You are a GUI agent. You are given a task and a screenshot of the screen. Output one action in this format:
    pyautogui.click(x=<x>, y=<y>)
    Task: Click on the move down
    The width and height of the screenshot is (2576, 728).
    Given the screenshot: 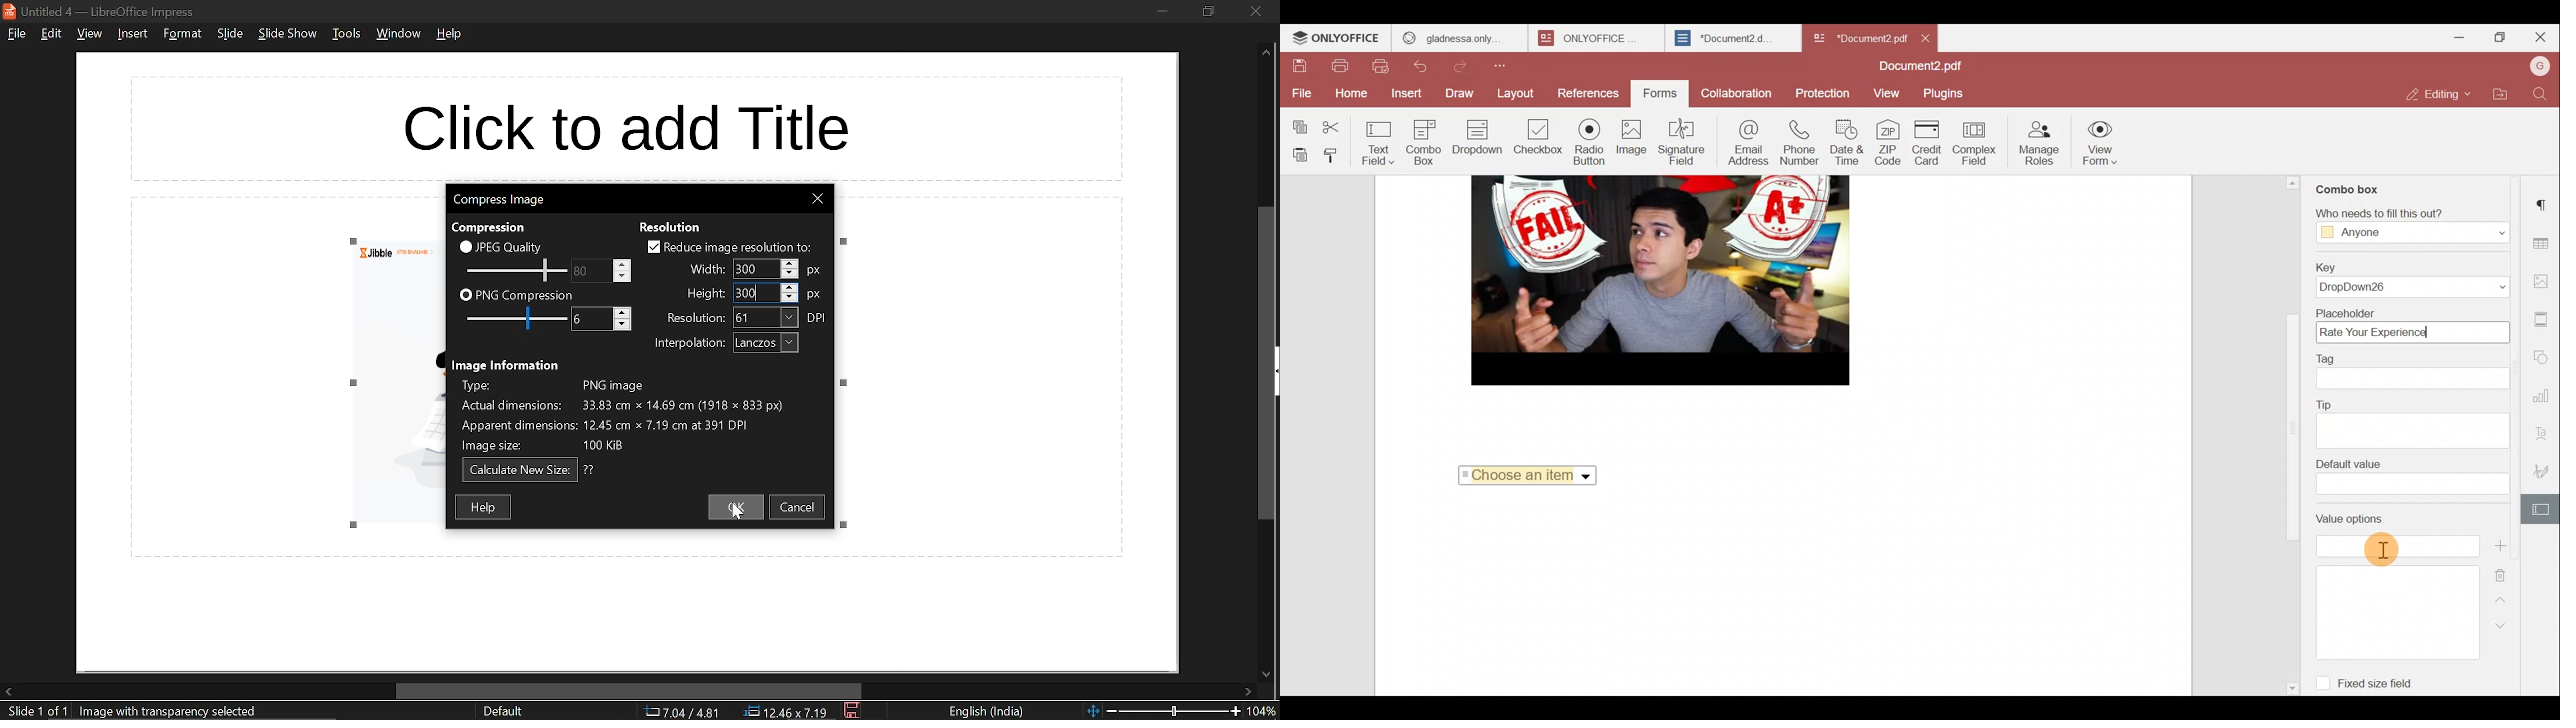 What is the action you would take?
    pyautogui.click(x=1264, y=672)
    